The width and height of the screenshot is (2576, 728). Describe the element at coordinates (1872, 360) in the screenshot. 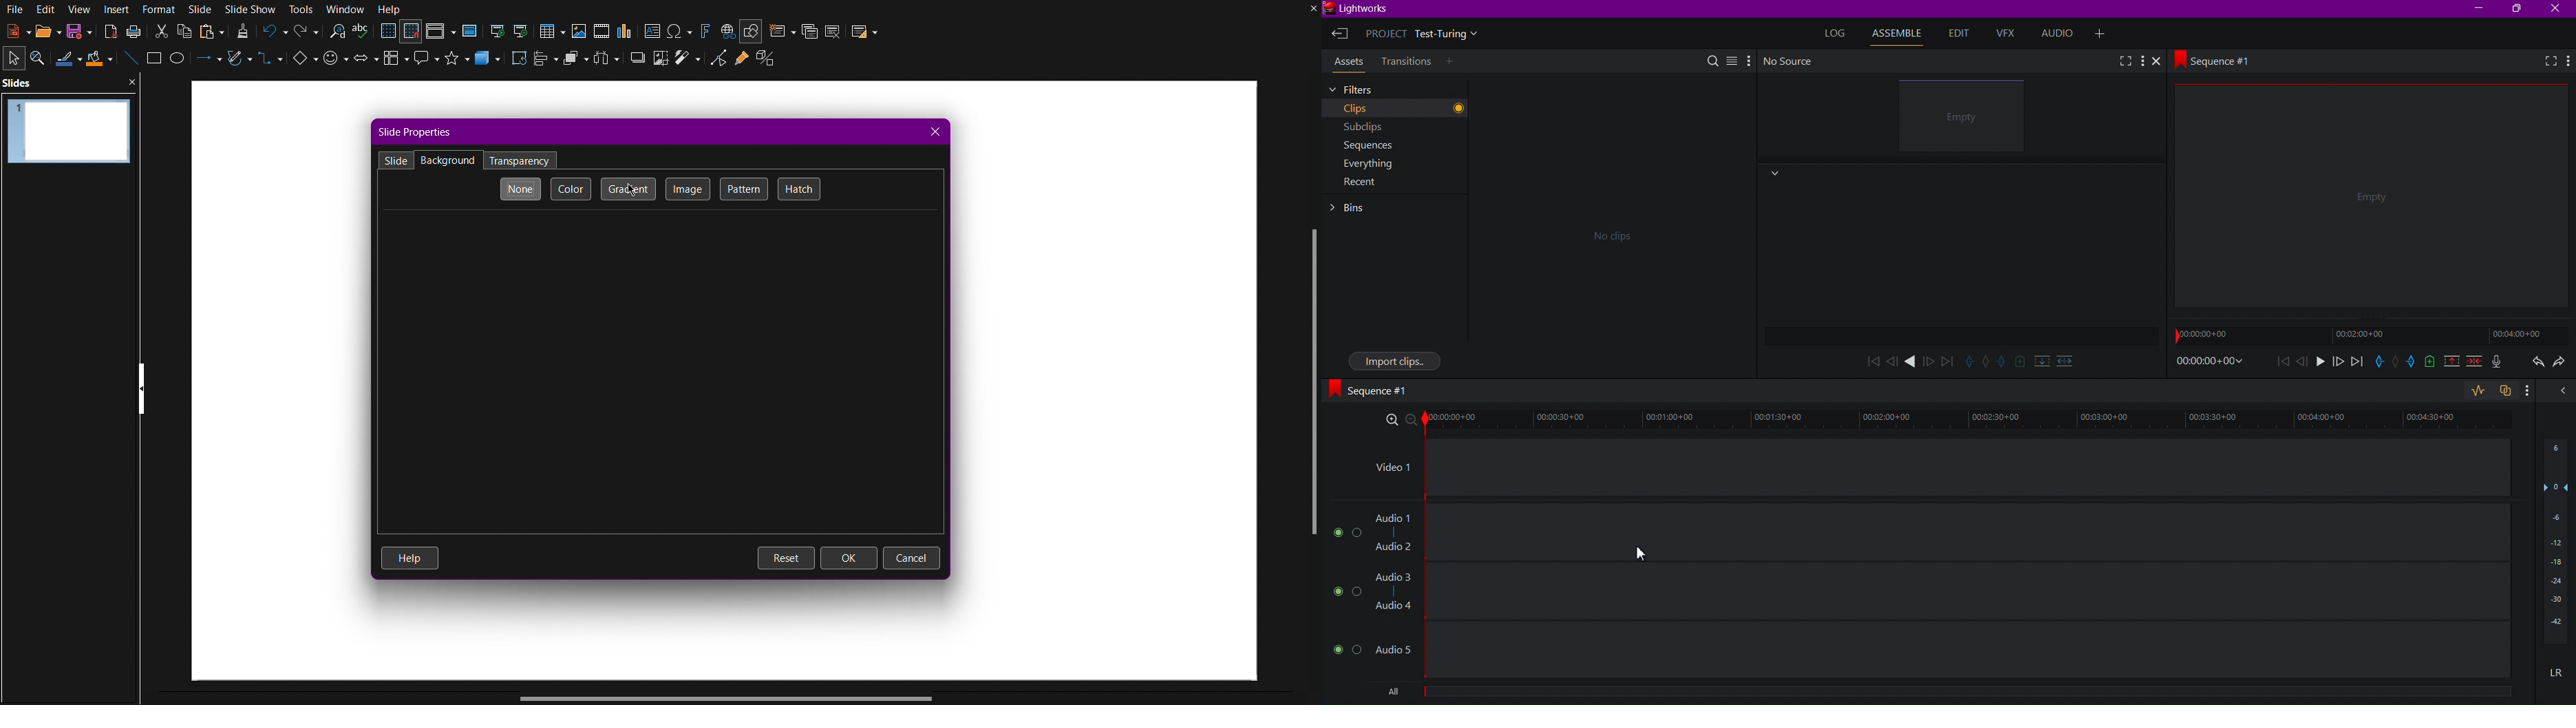

I see `play back` at that location.